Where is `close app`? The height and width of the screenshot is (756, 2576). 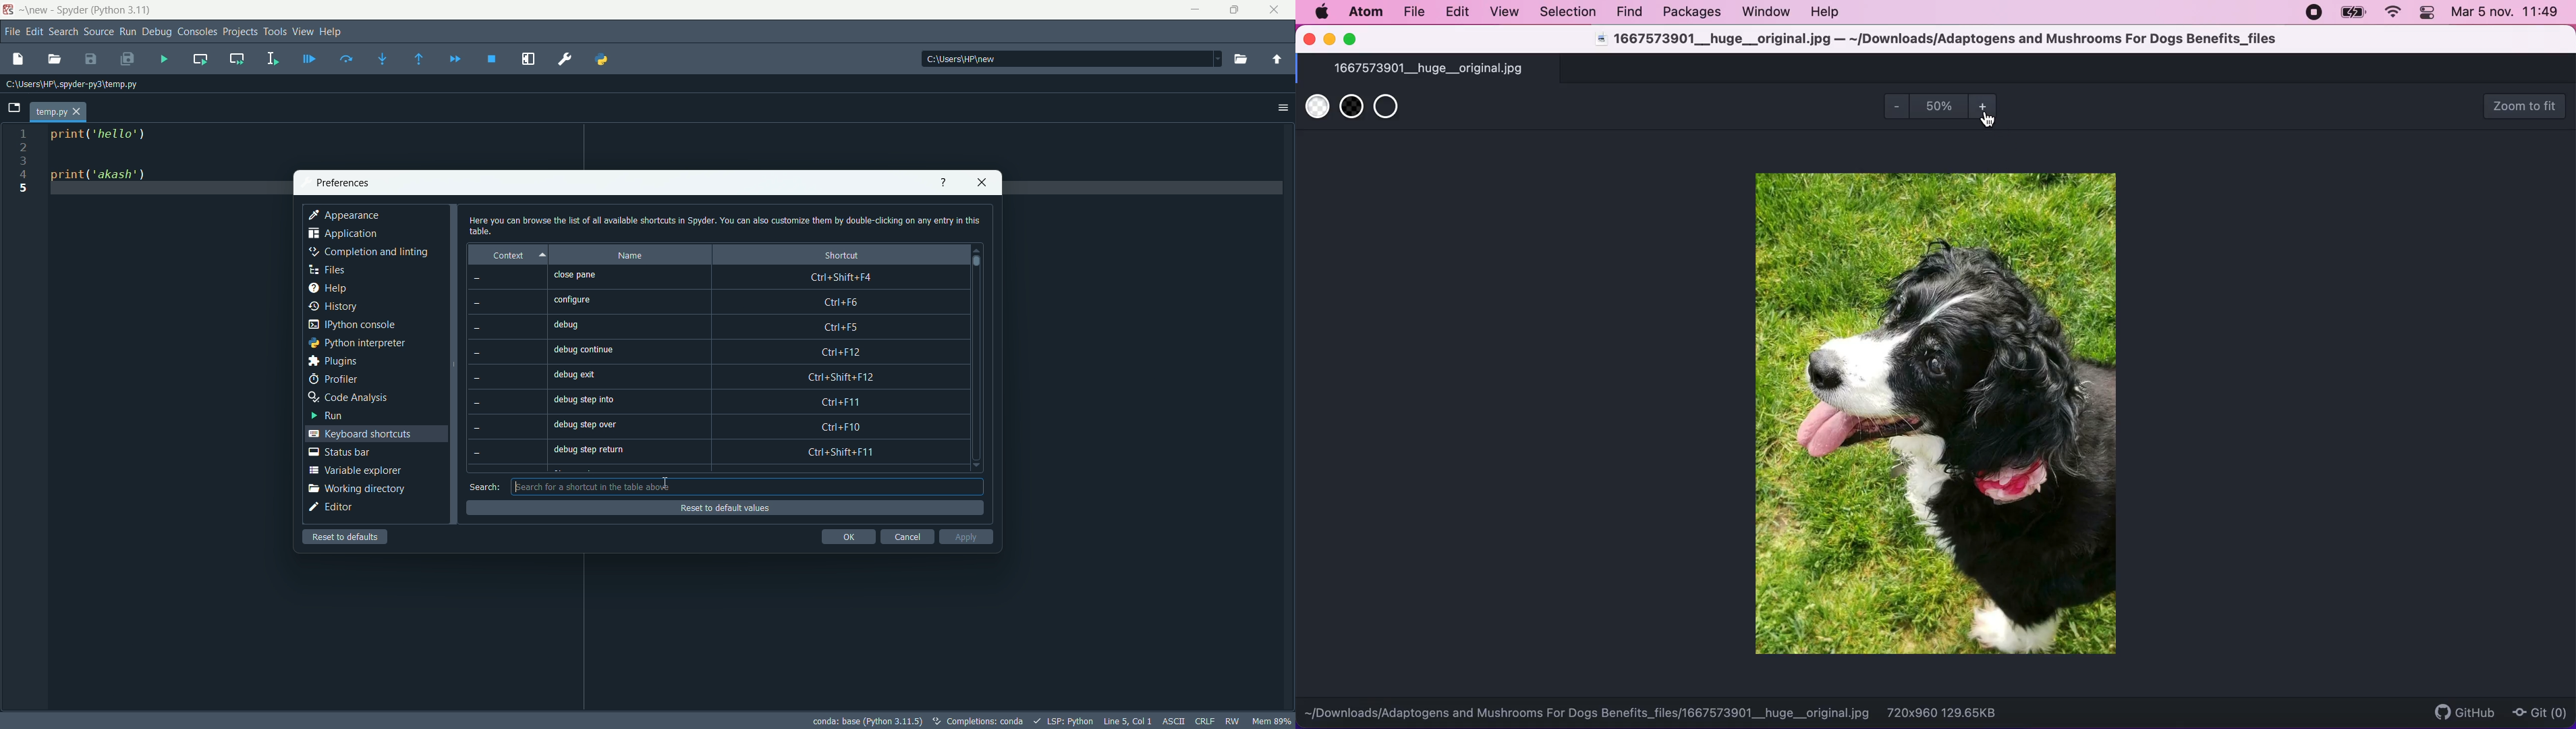 close app is located at coordinates (1274, 10).